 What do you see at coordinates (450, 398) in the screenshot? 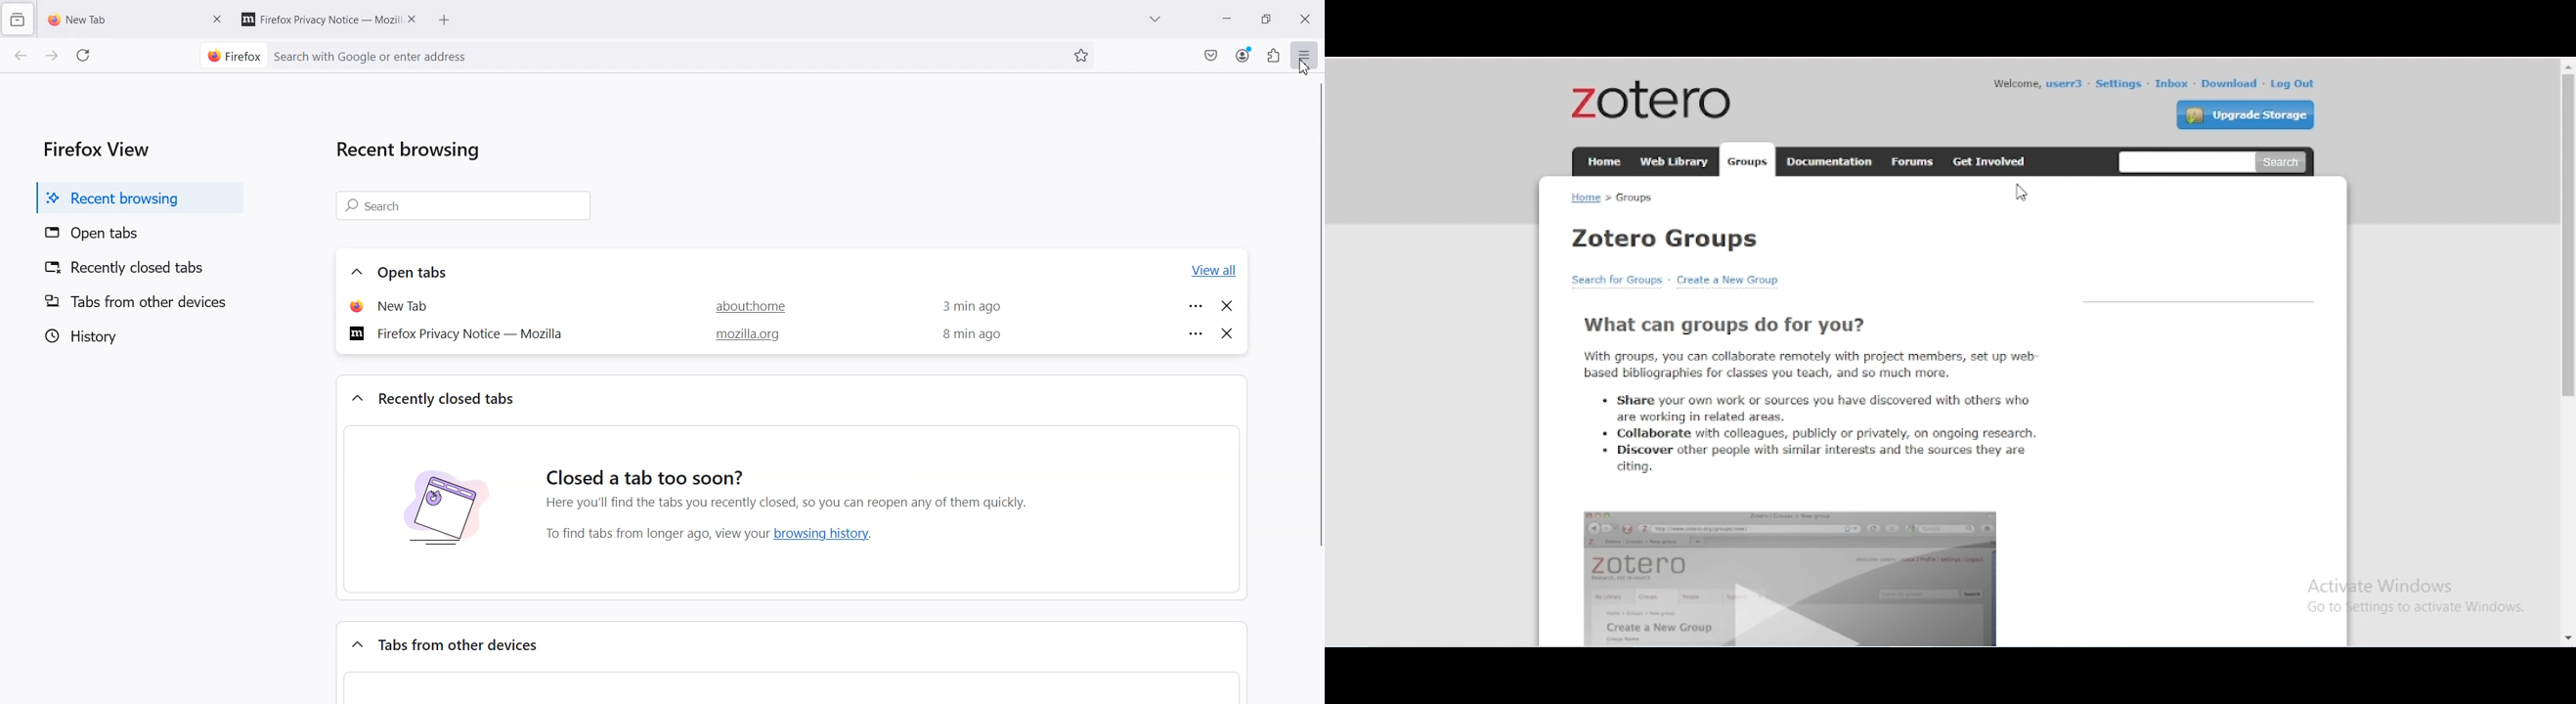
I see `Recently closed tabs` at bounding box center [450, 398].